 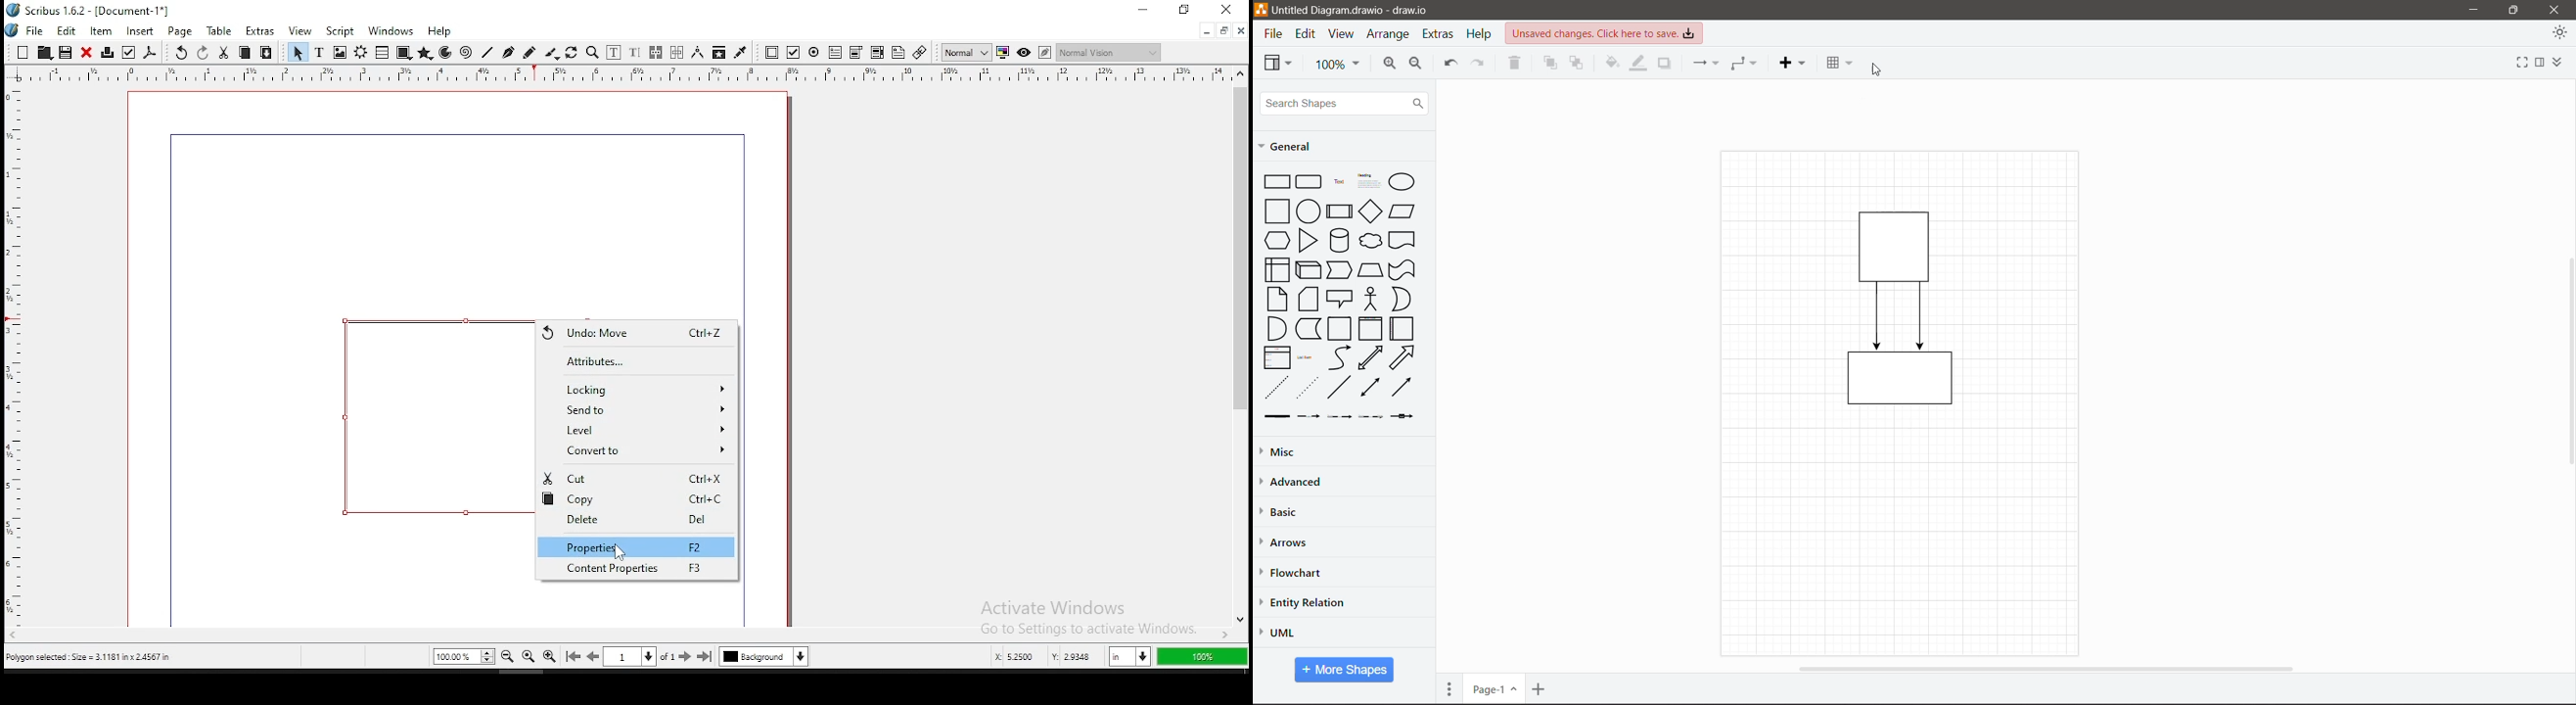 I want to click on Edit, so click(x=1307, y=34).